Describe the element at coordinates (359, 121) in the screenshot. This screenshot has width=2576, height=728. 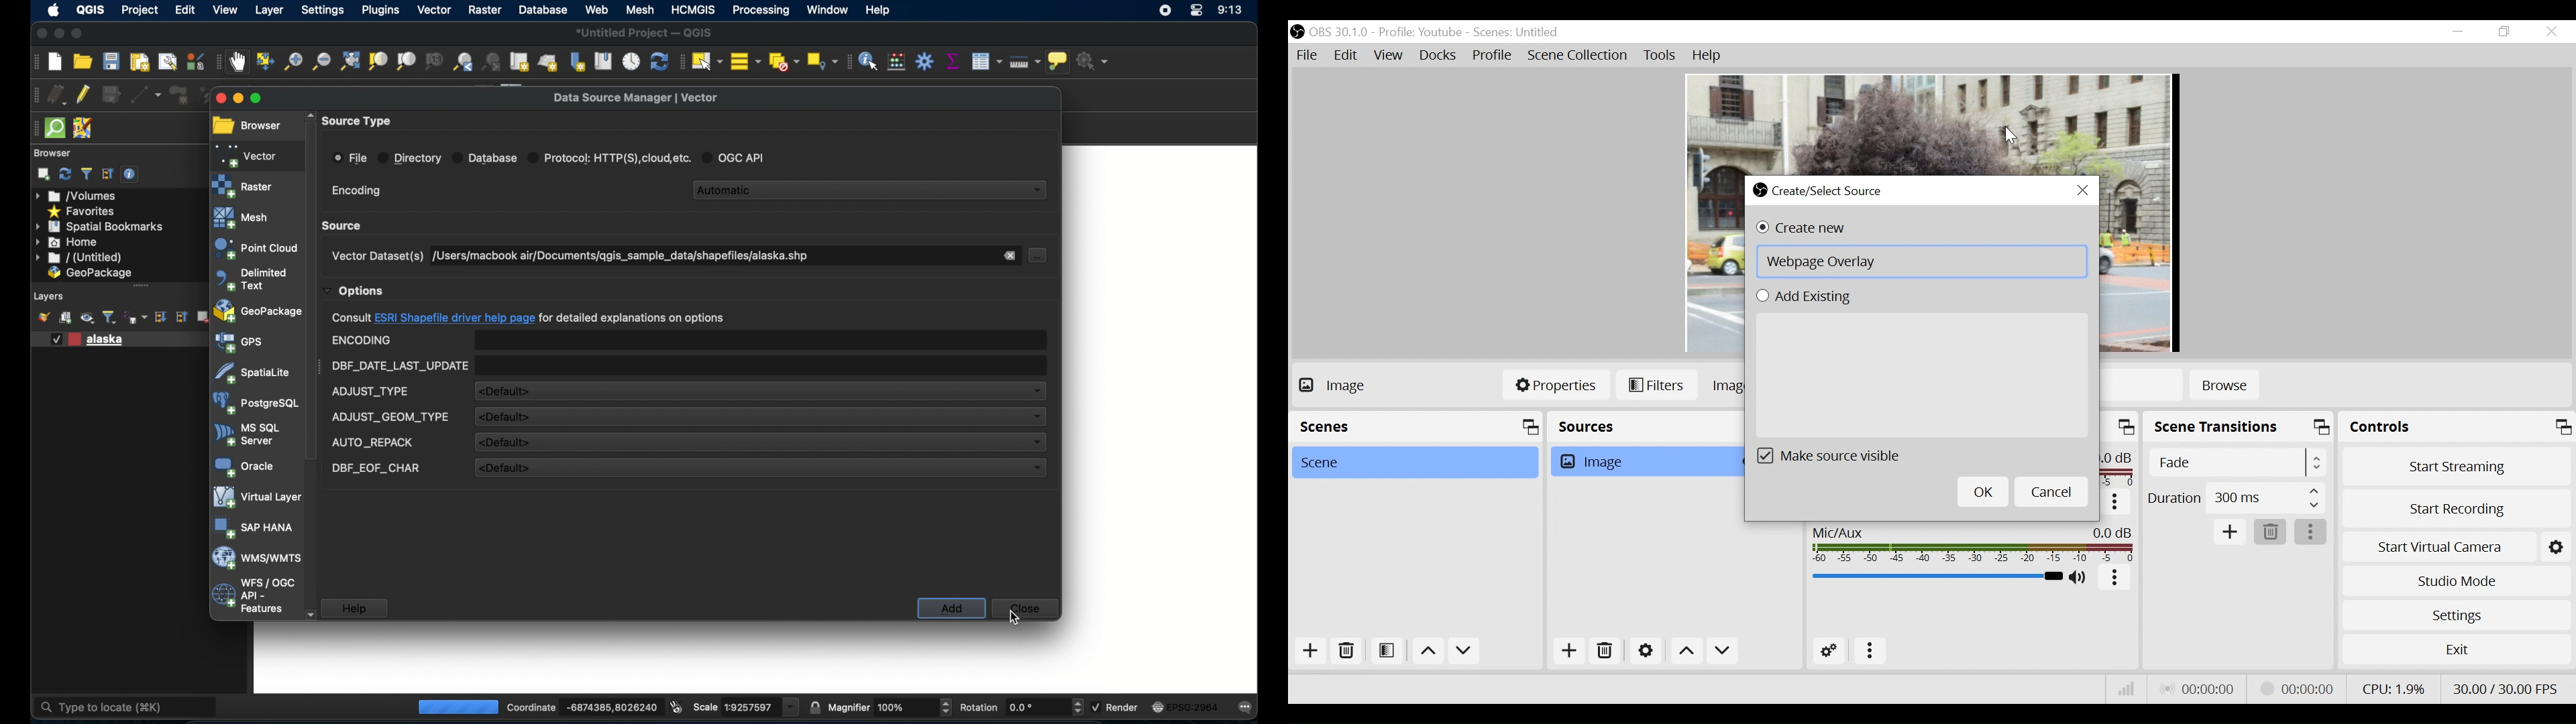
I see `source type` at that location.